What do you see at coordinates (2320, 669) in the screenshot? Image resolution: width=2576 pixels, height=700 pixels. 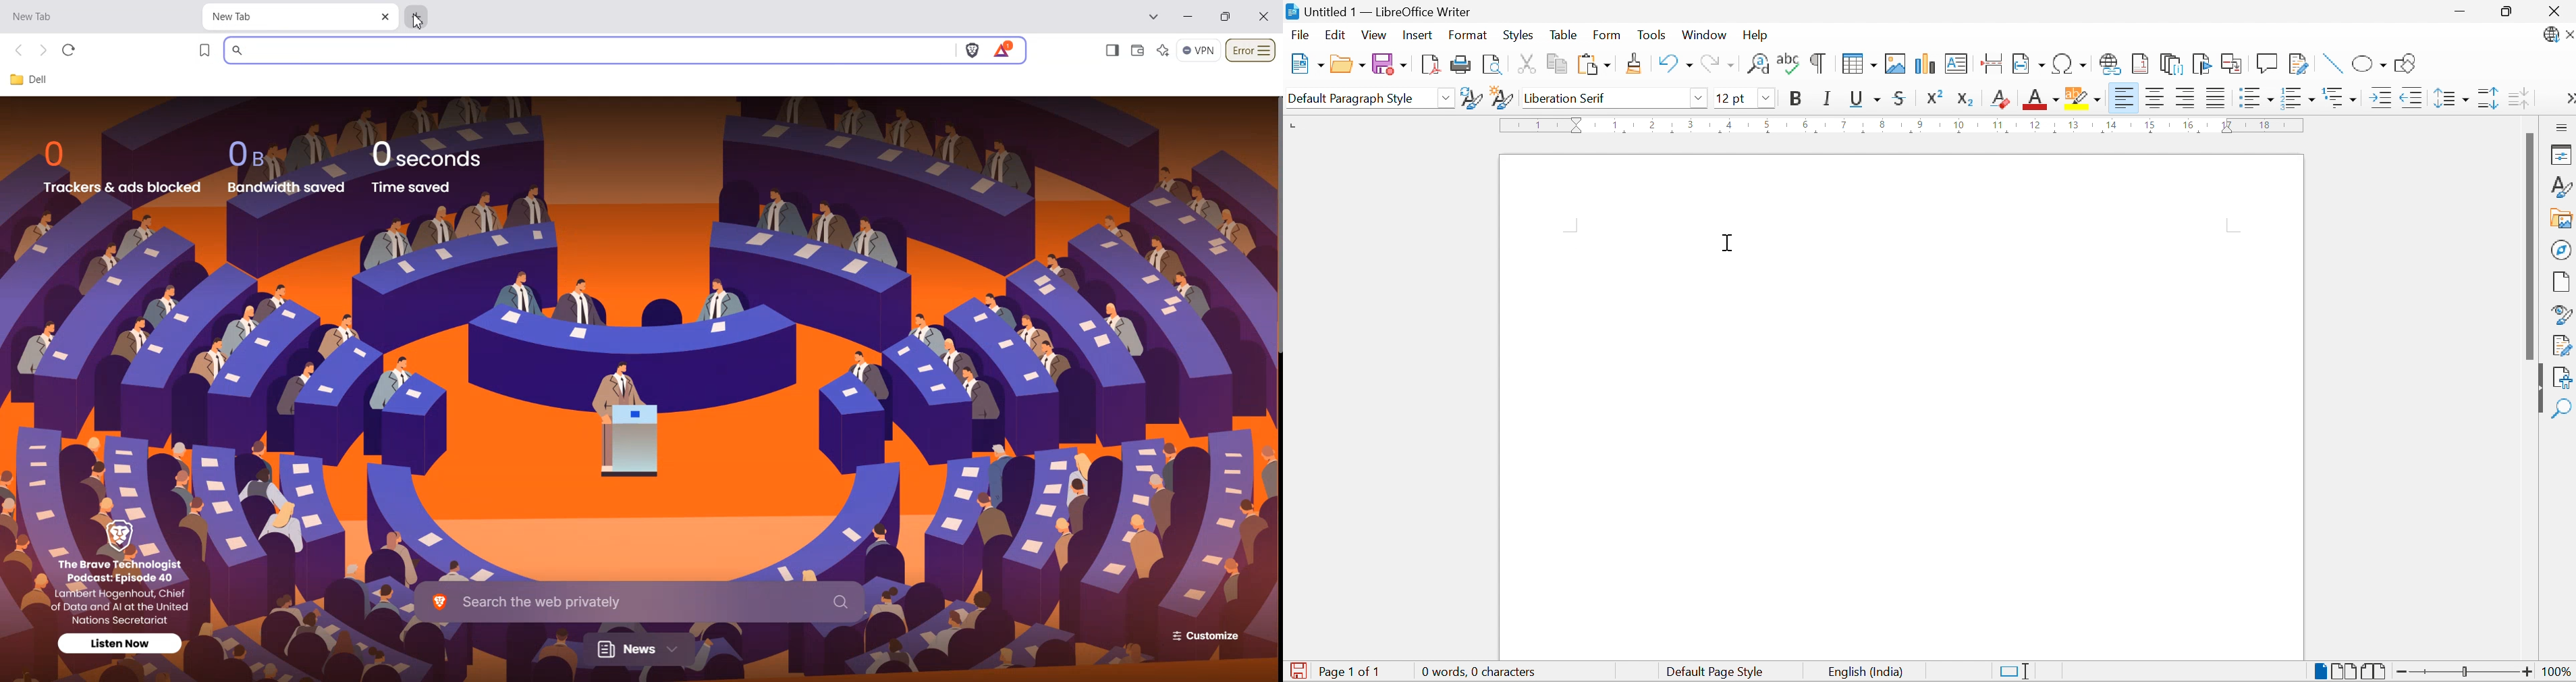 I see `Single-page View` at bounding box center [2320, 669].